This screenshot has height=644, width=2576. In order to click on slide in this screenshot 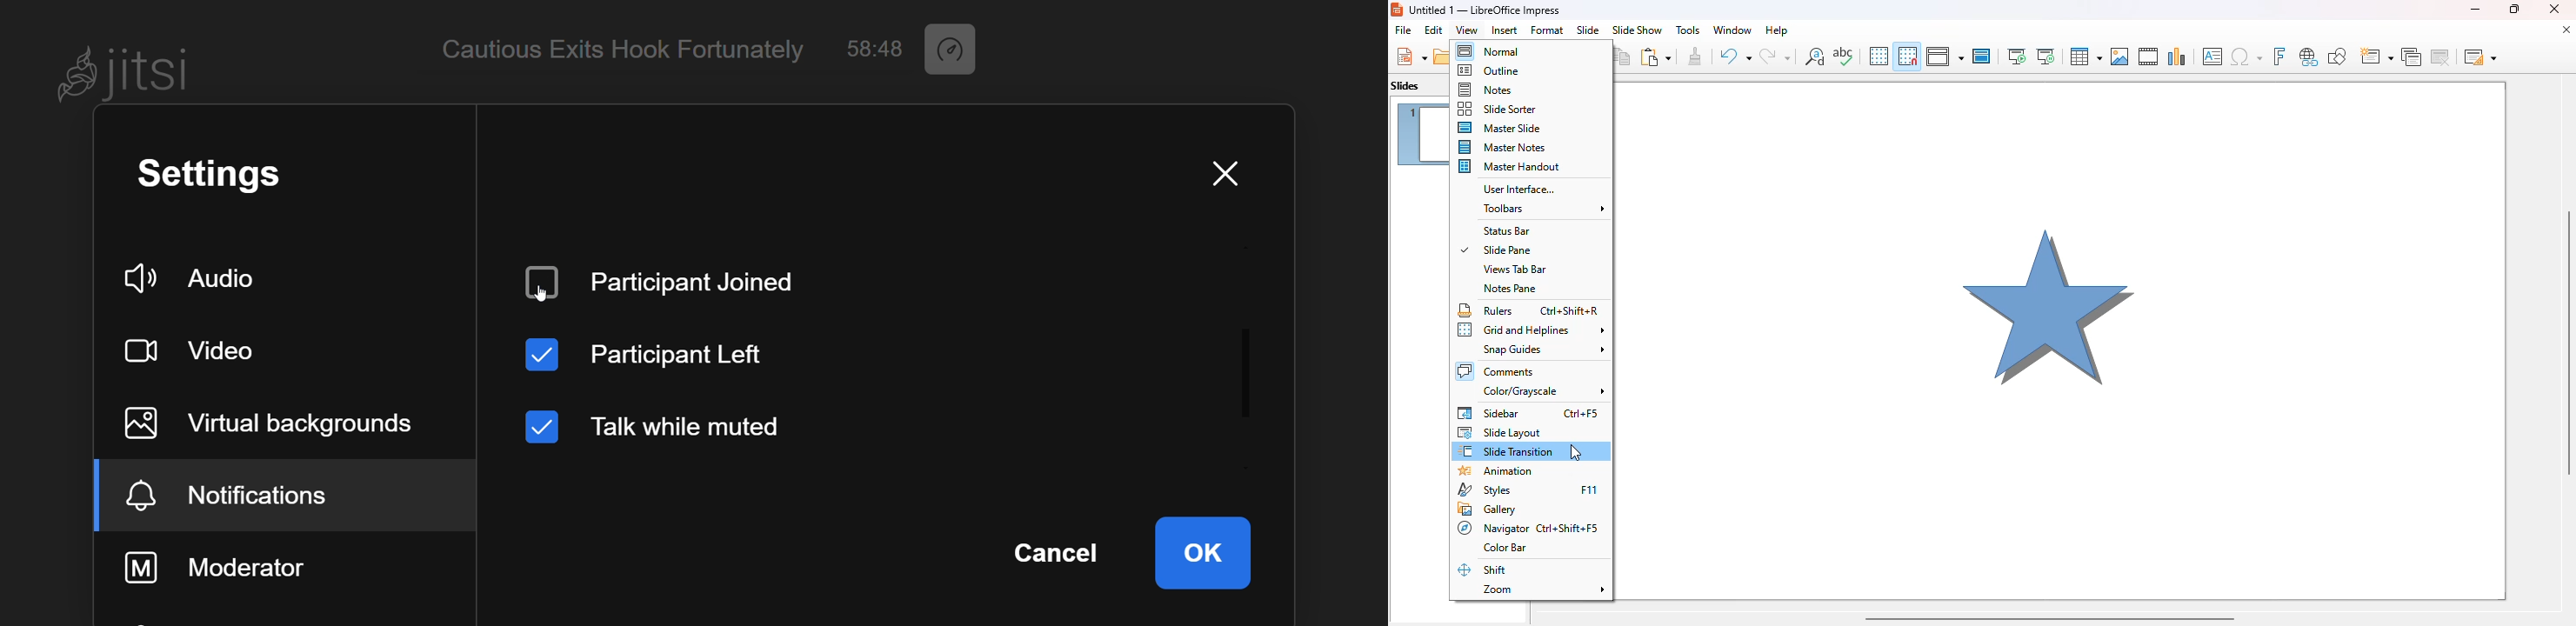, I will do `click(1587, 30)`.